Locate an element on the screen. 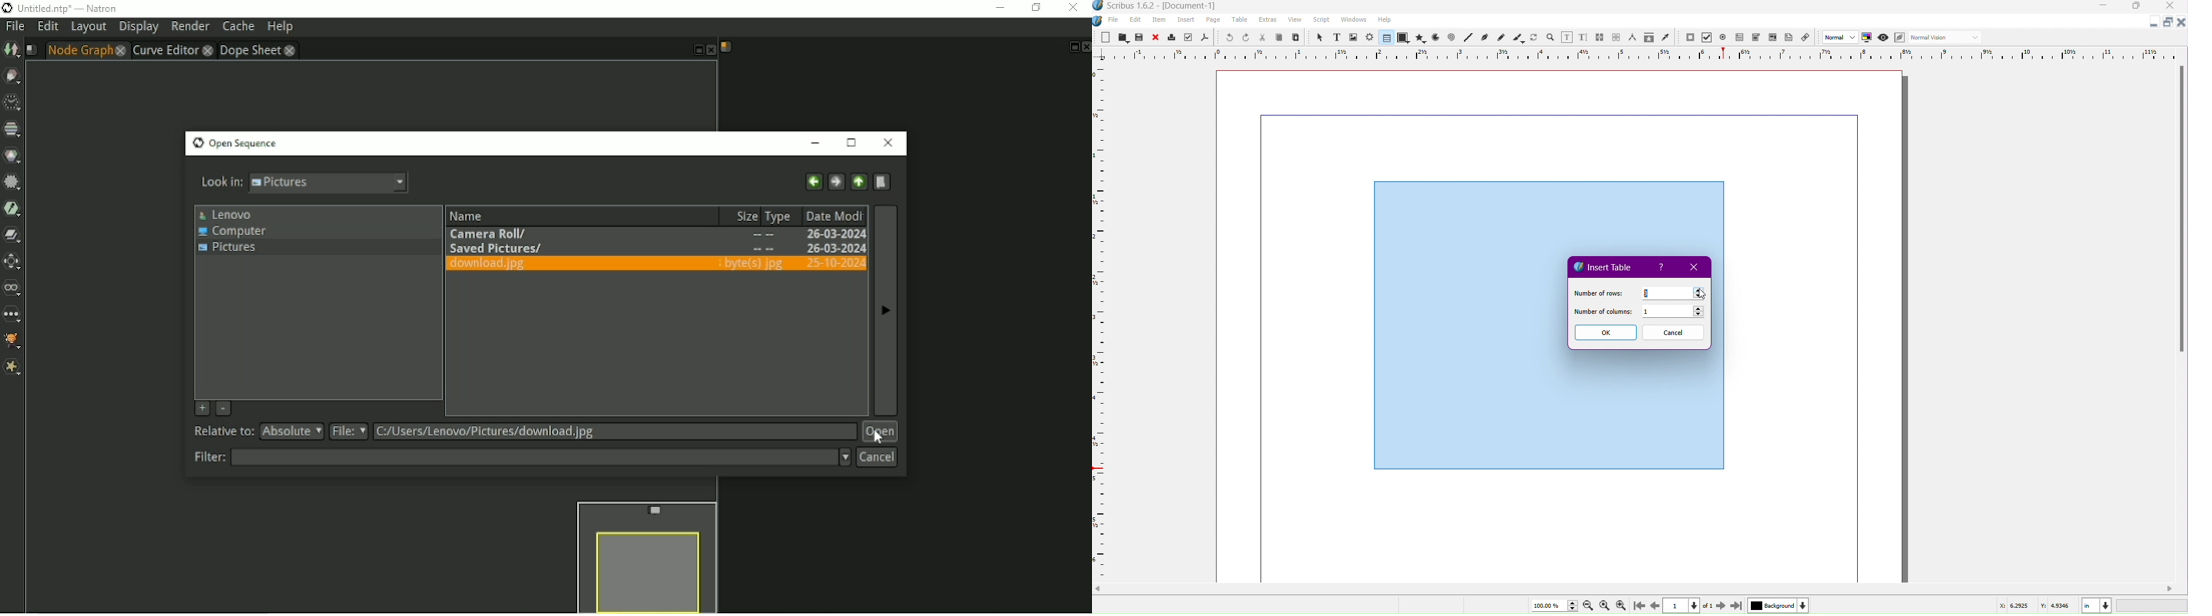 This screenshot has width=2212, height=616. Extras is located at coordinates (1269, 20).